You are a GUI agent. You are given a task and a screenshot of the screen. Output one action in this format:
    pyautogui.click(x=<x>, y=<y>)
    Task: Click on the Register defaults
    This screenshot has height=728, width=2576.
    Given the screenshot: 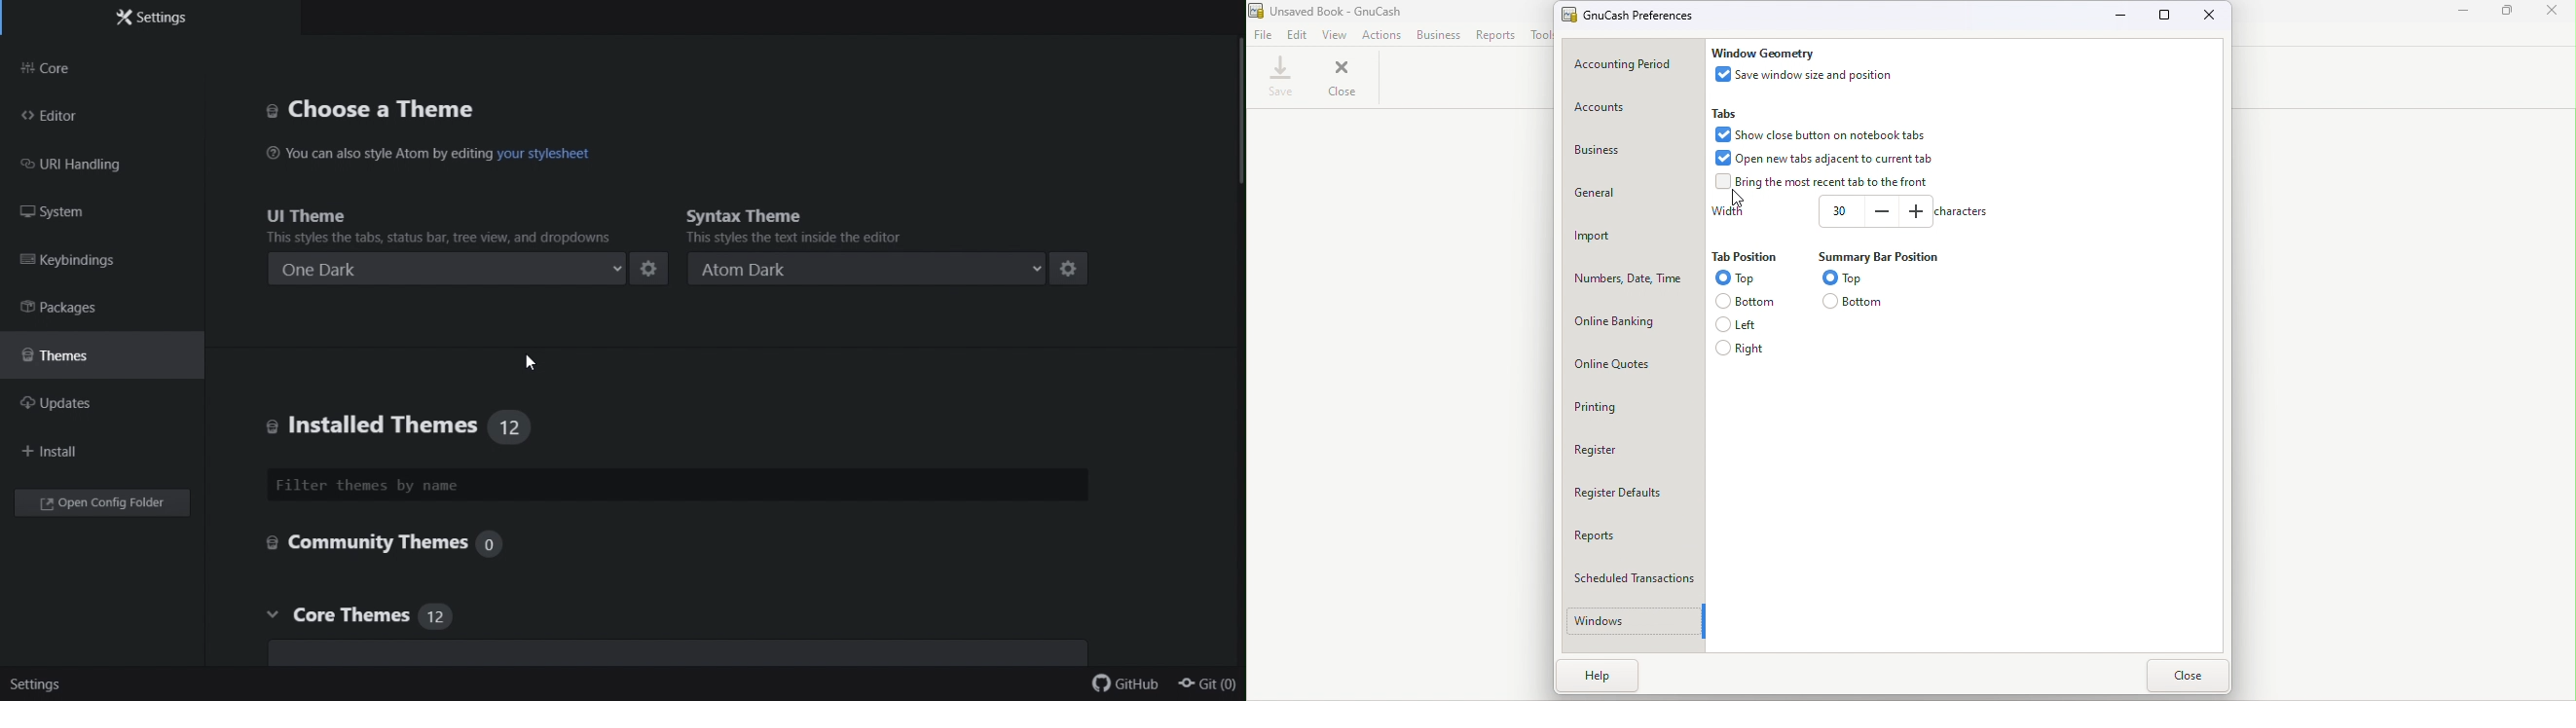 What is the action you would take?
    pyautogui.click(x=1636, y=491)
    